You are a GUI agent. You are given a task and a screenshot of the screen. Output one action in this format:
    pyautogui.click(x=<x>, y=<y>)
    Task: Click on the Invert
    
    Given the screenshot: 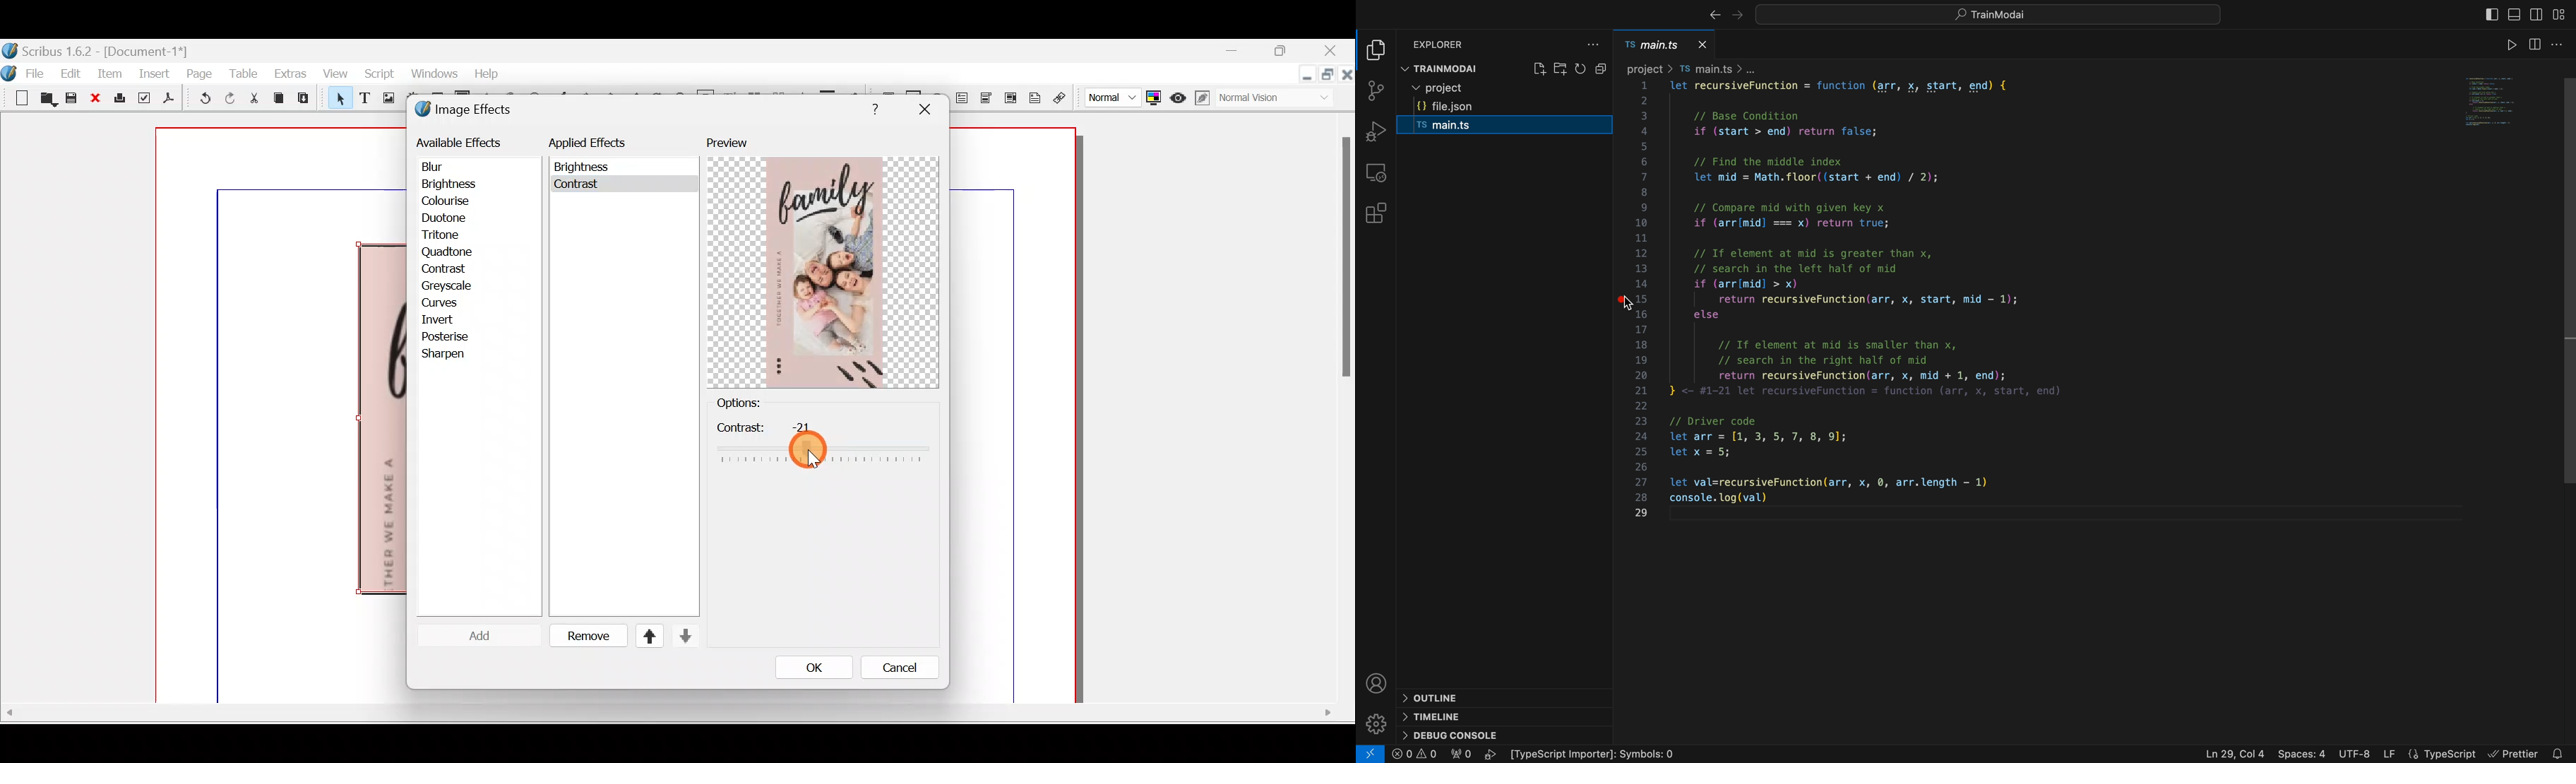 What is the action you would take?
    pyautogui.click(x=451, y=320)
    